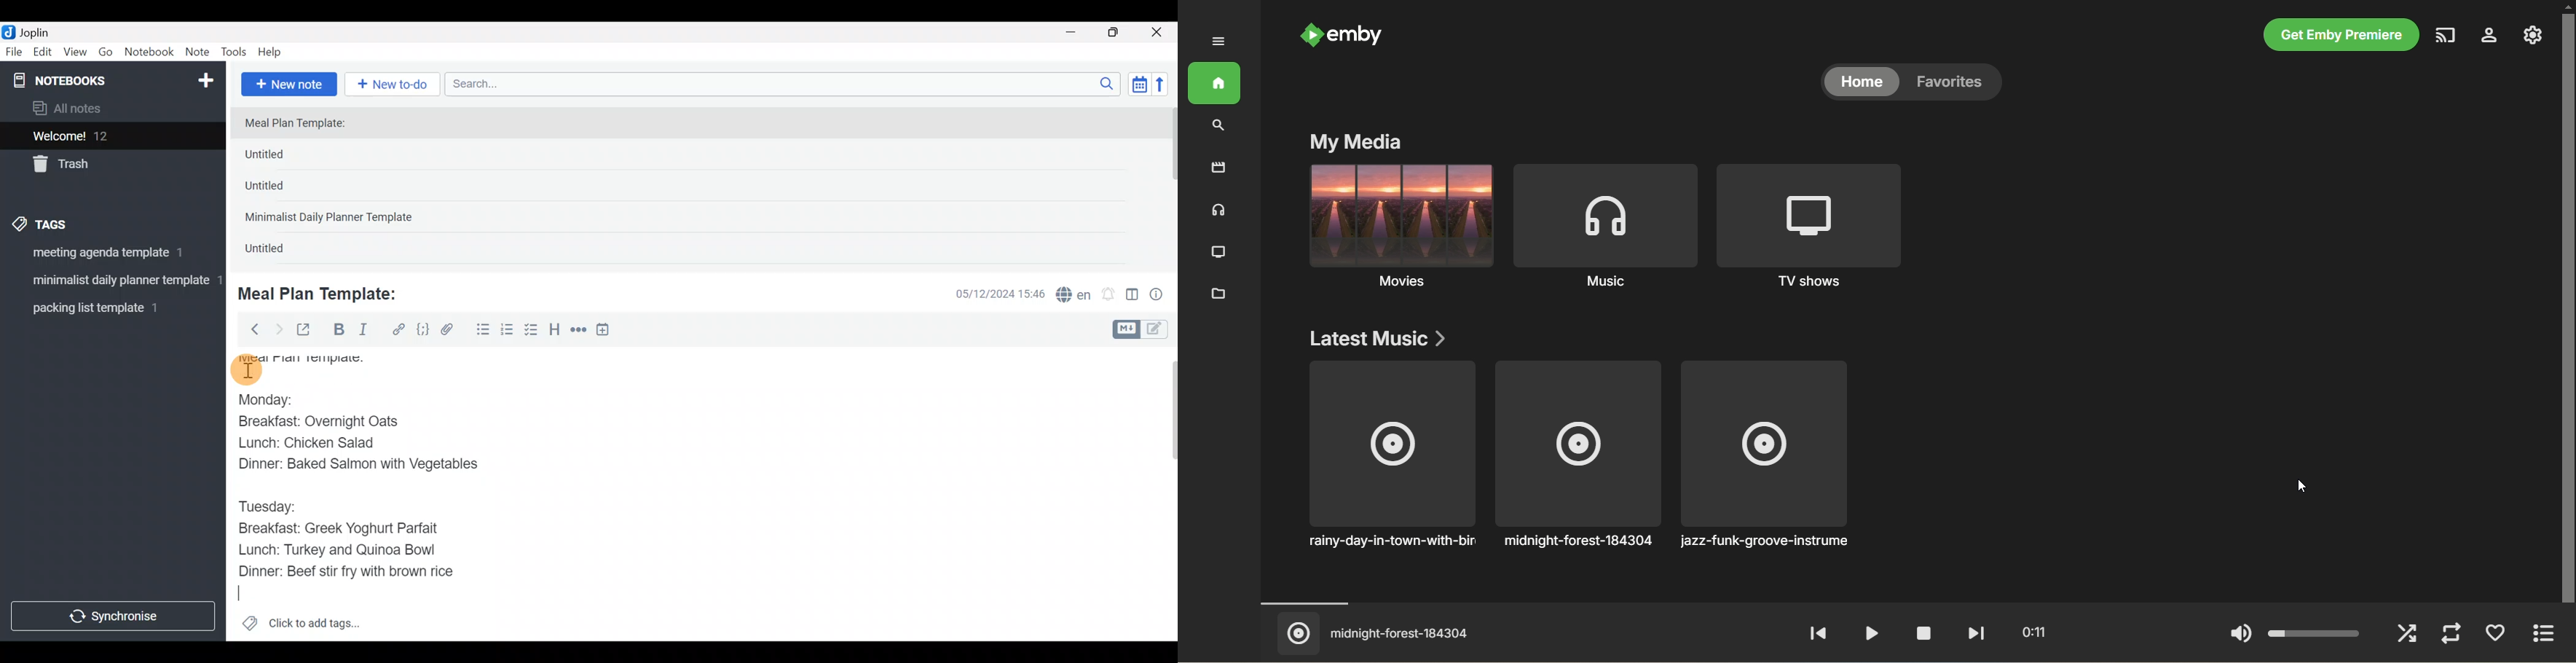 This screenshot has height=672, width=2576. What do you see at coordinates (1121, 33) in the screenshot?
I see `Maximize` at bounding box center [1121, 33].